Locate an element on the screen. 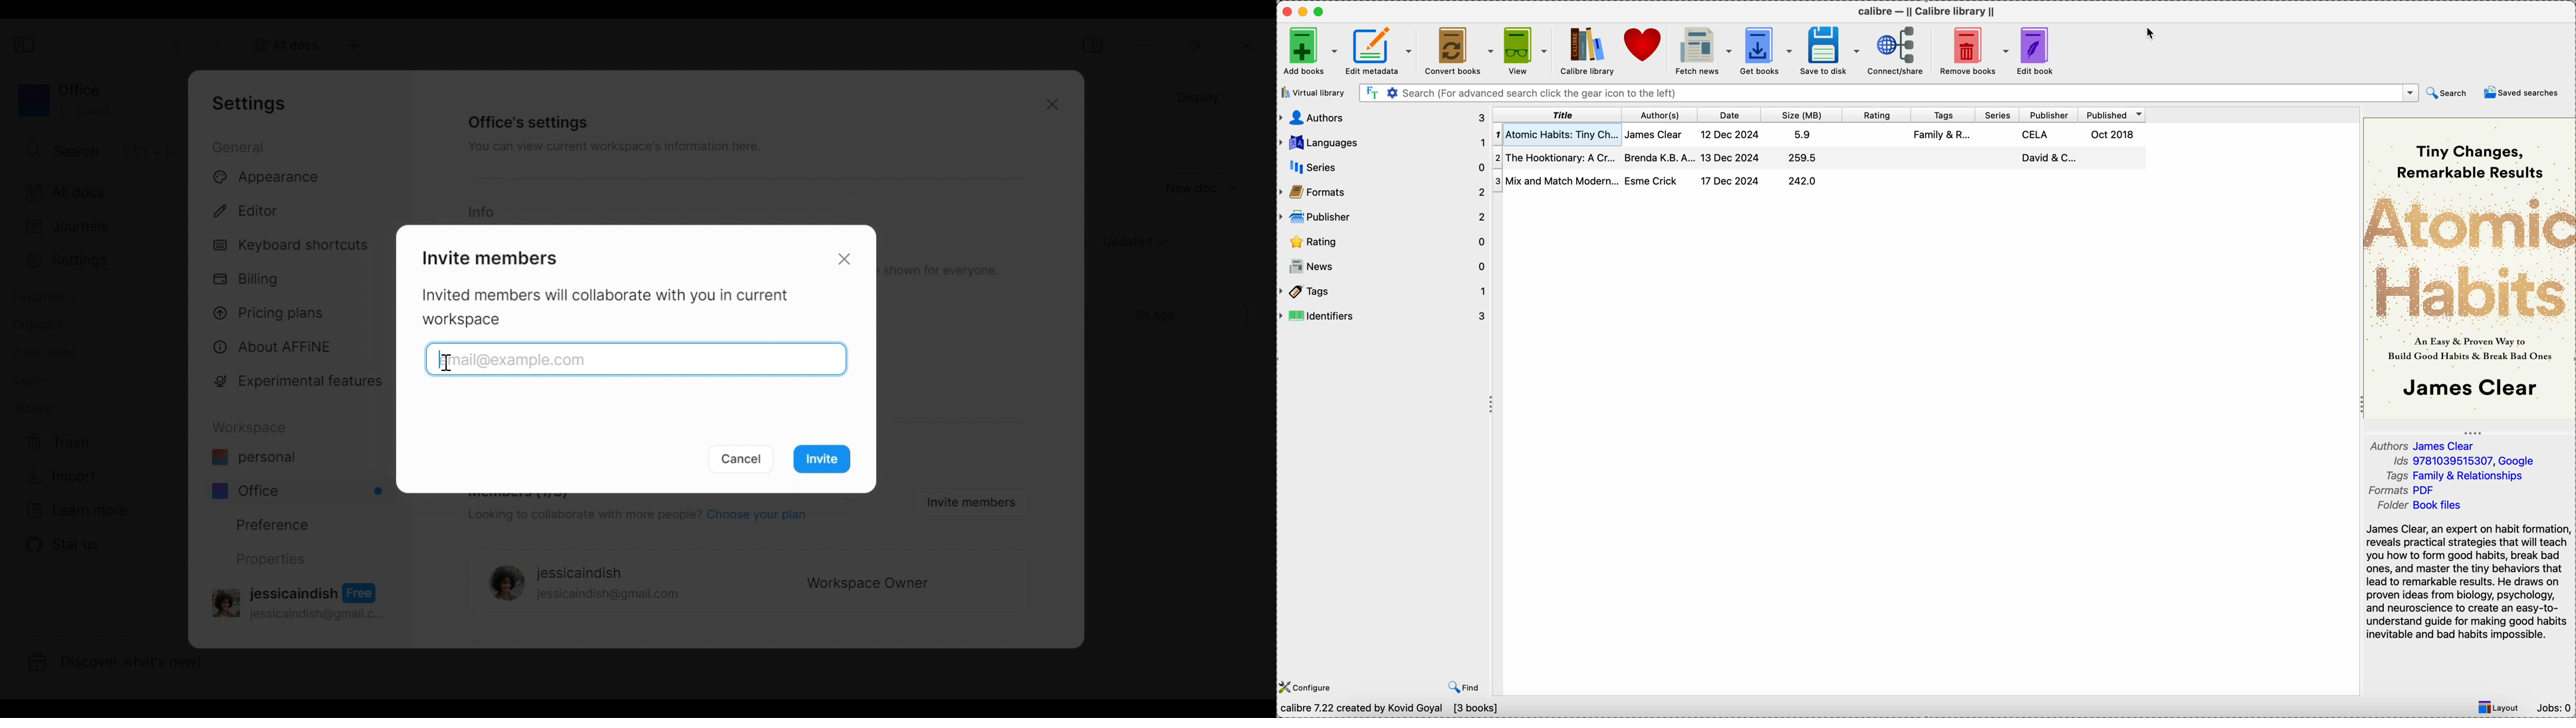  identifiers is located at coordinates (1384, 315).